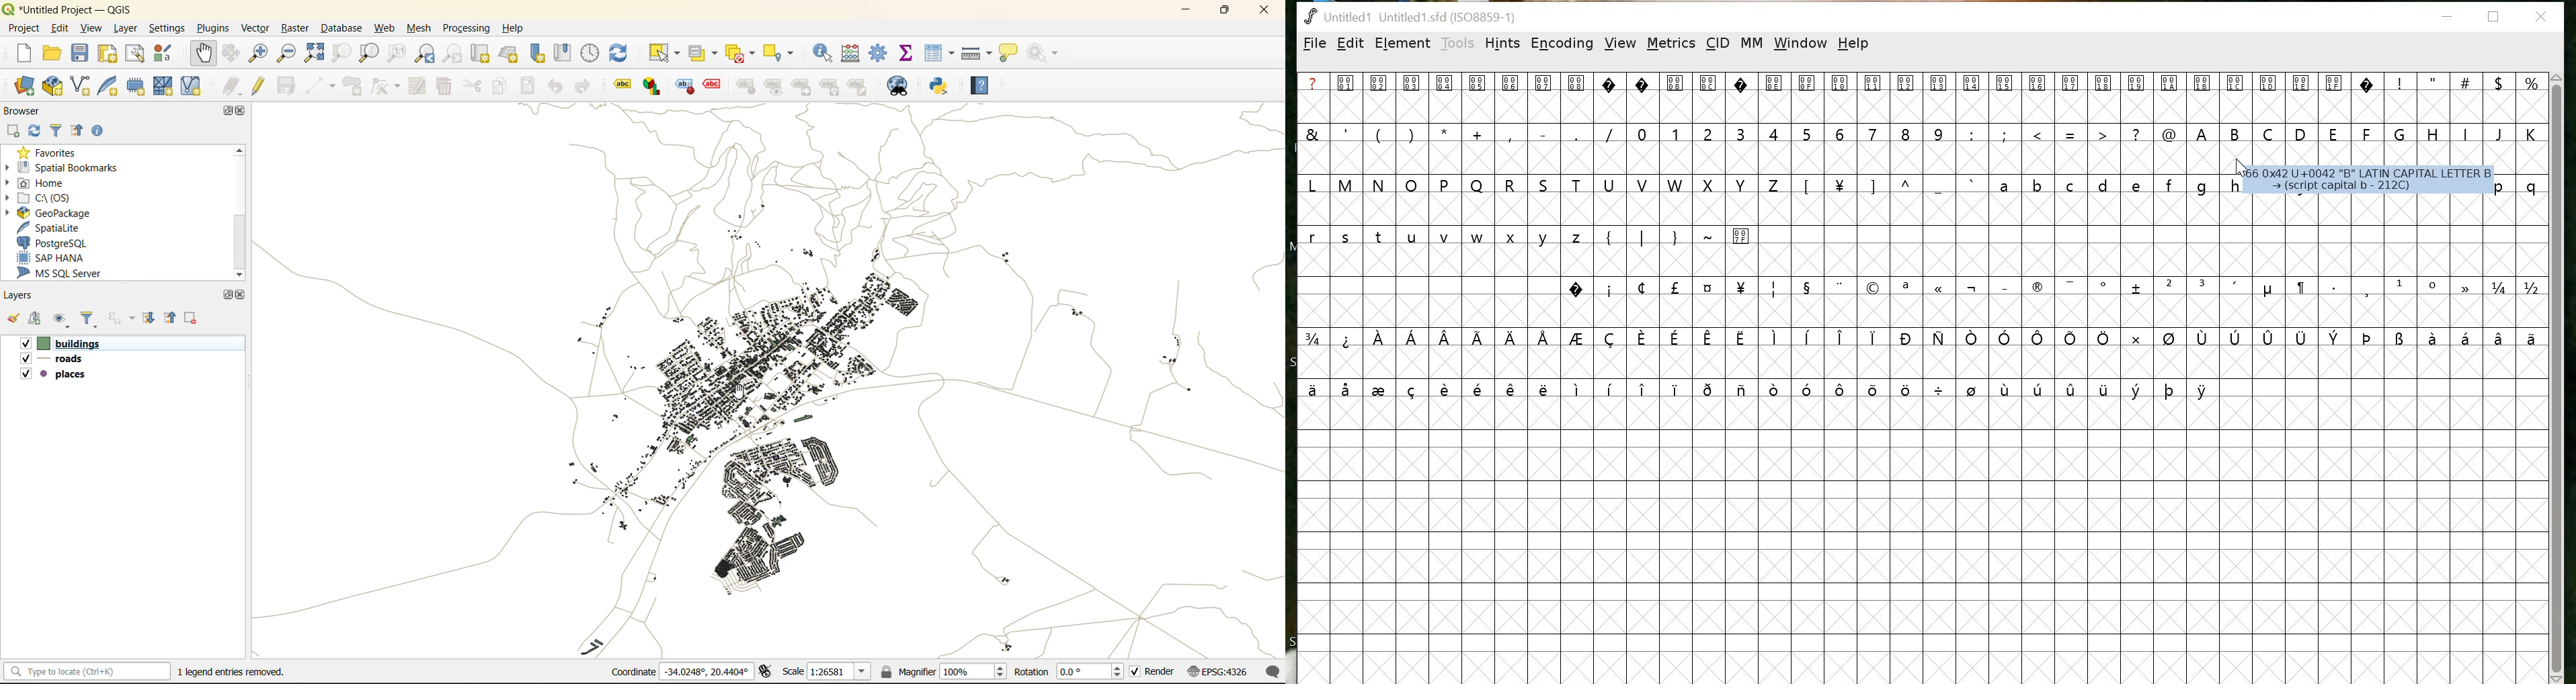 The width and height of the screenshot is (2576, 700). I want to click on metadata, so click(230, 674).